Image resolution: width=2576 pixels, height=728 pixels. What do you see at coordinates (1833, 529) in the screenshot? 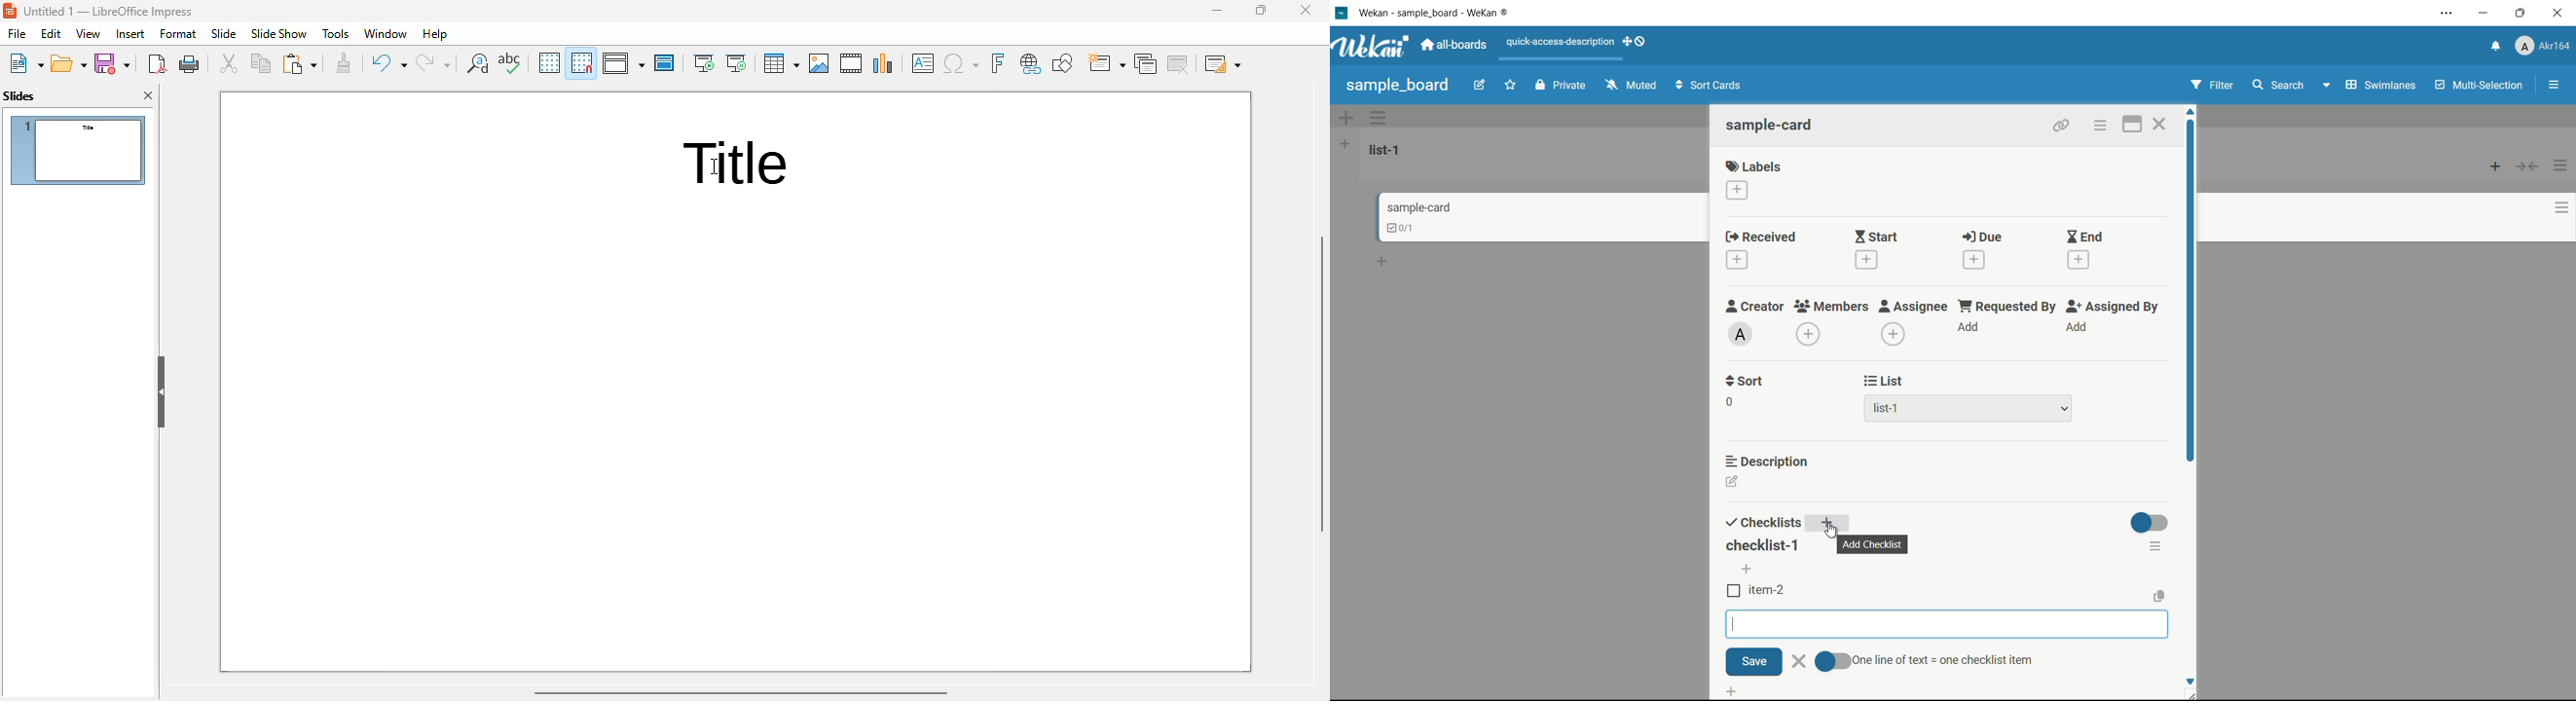
I see `cursor` at bounding box center [1833, 529].